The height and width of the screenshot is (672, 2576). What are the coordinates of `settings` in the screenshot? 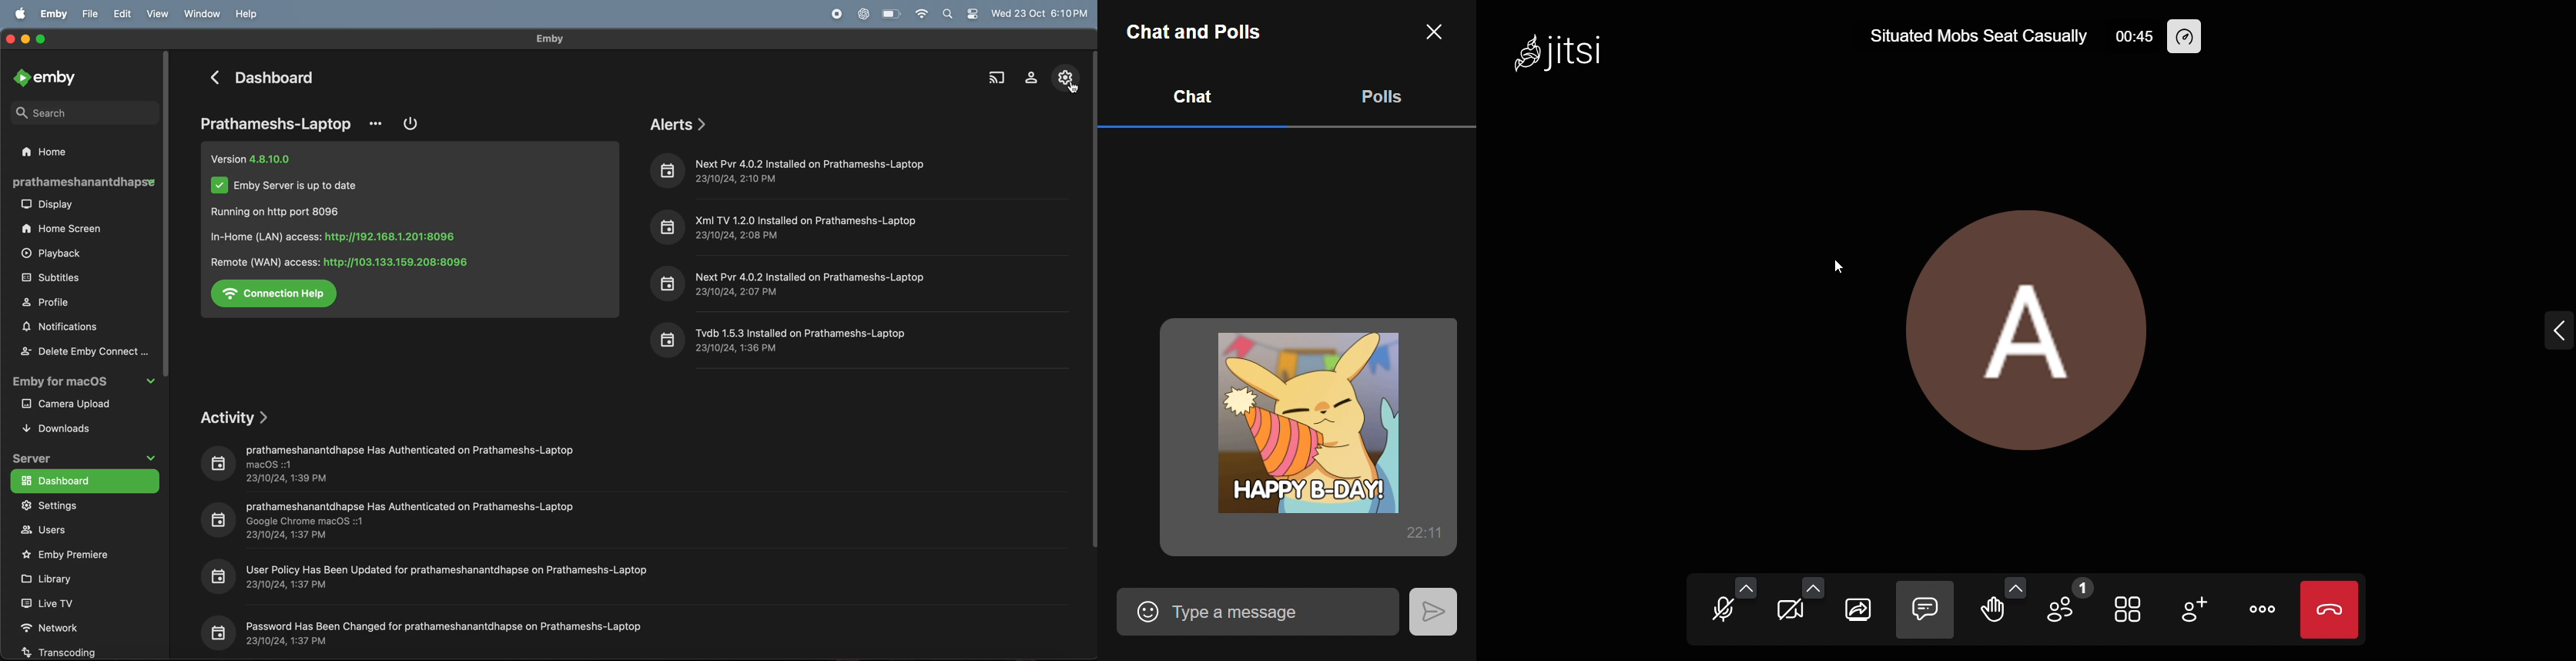 It's located at (59, 507).